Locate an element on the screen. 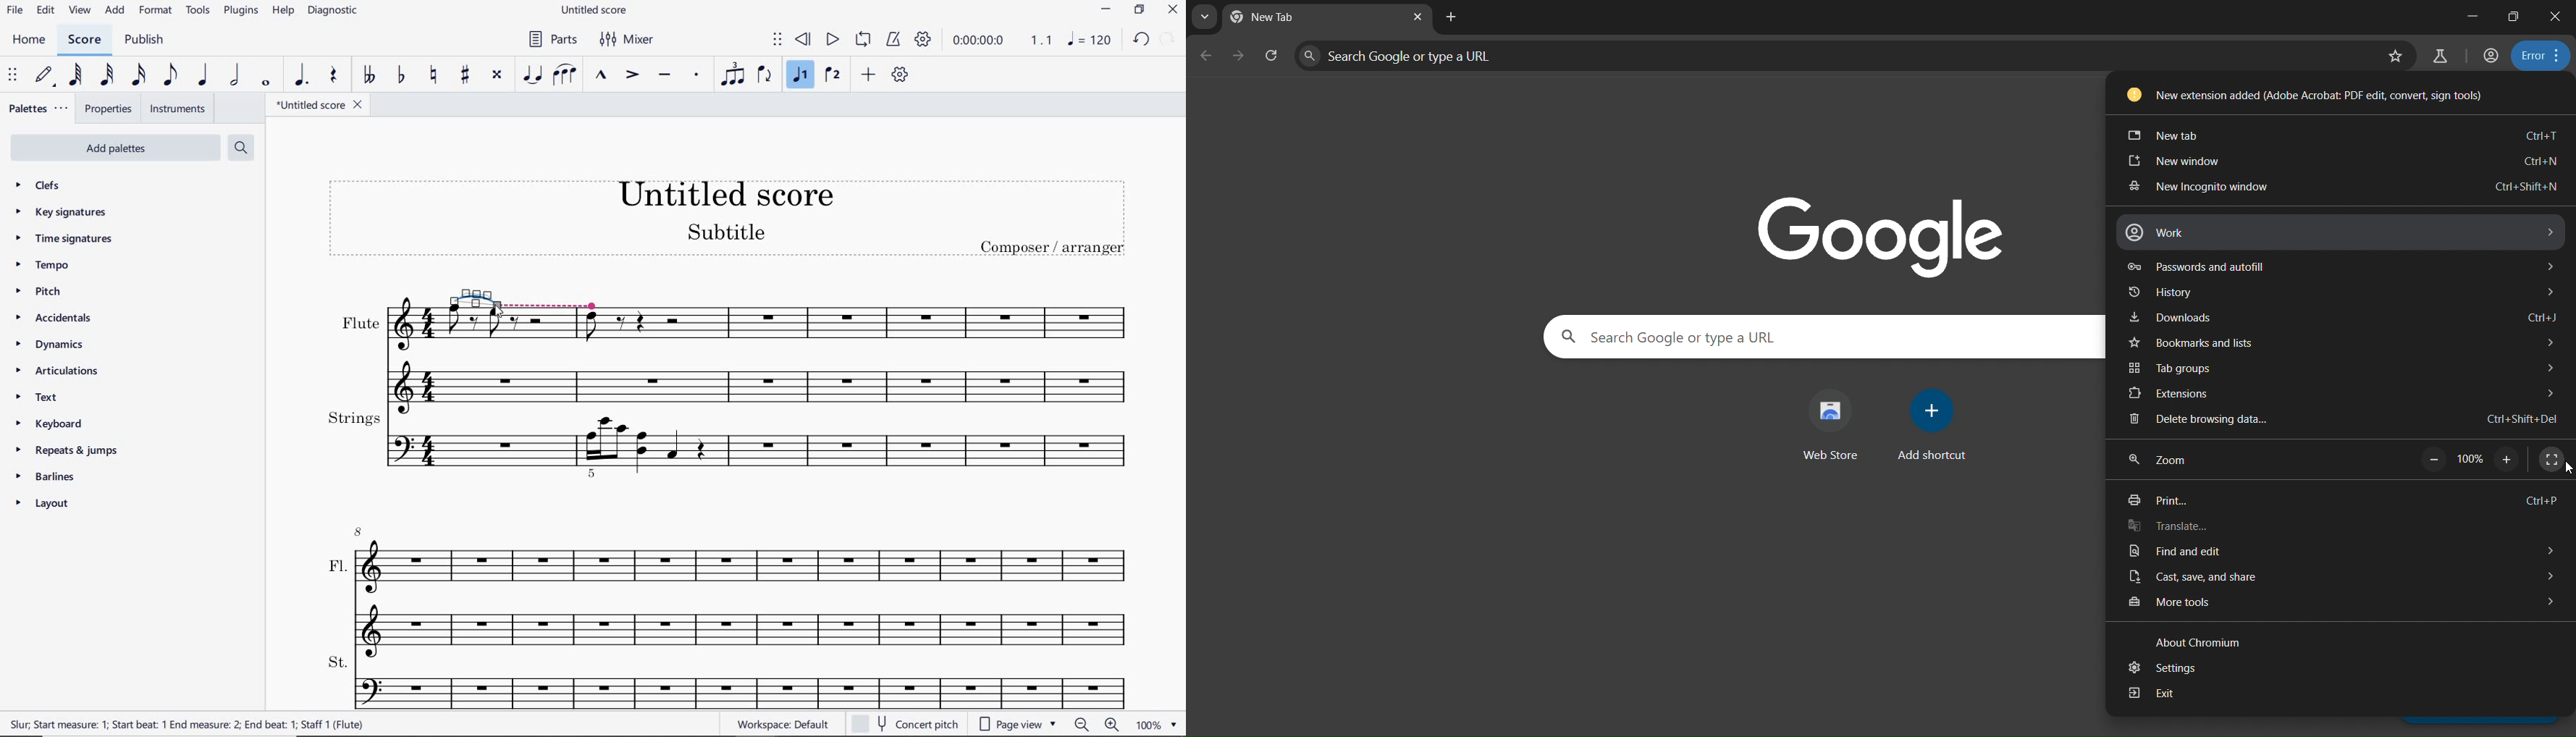 The width and height of the screenshot is (2576, 756). TENUTO is located at coordinates (664, 76).